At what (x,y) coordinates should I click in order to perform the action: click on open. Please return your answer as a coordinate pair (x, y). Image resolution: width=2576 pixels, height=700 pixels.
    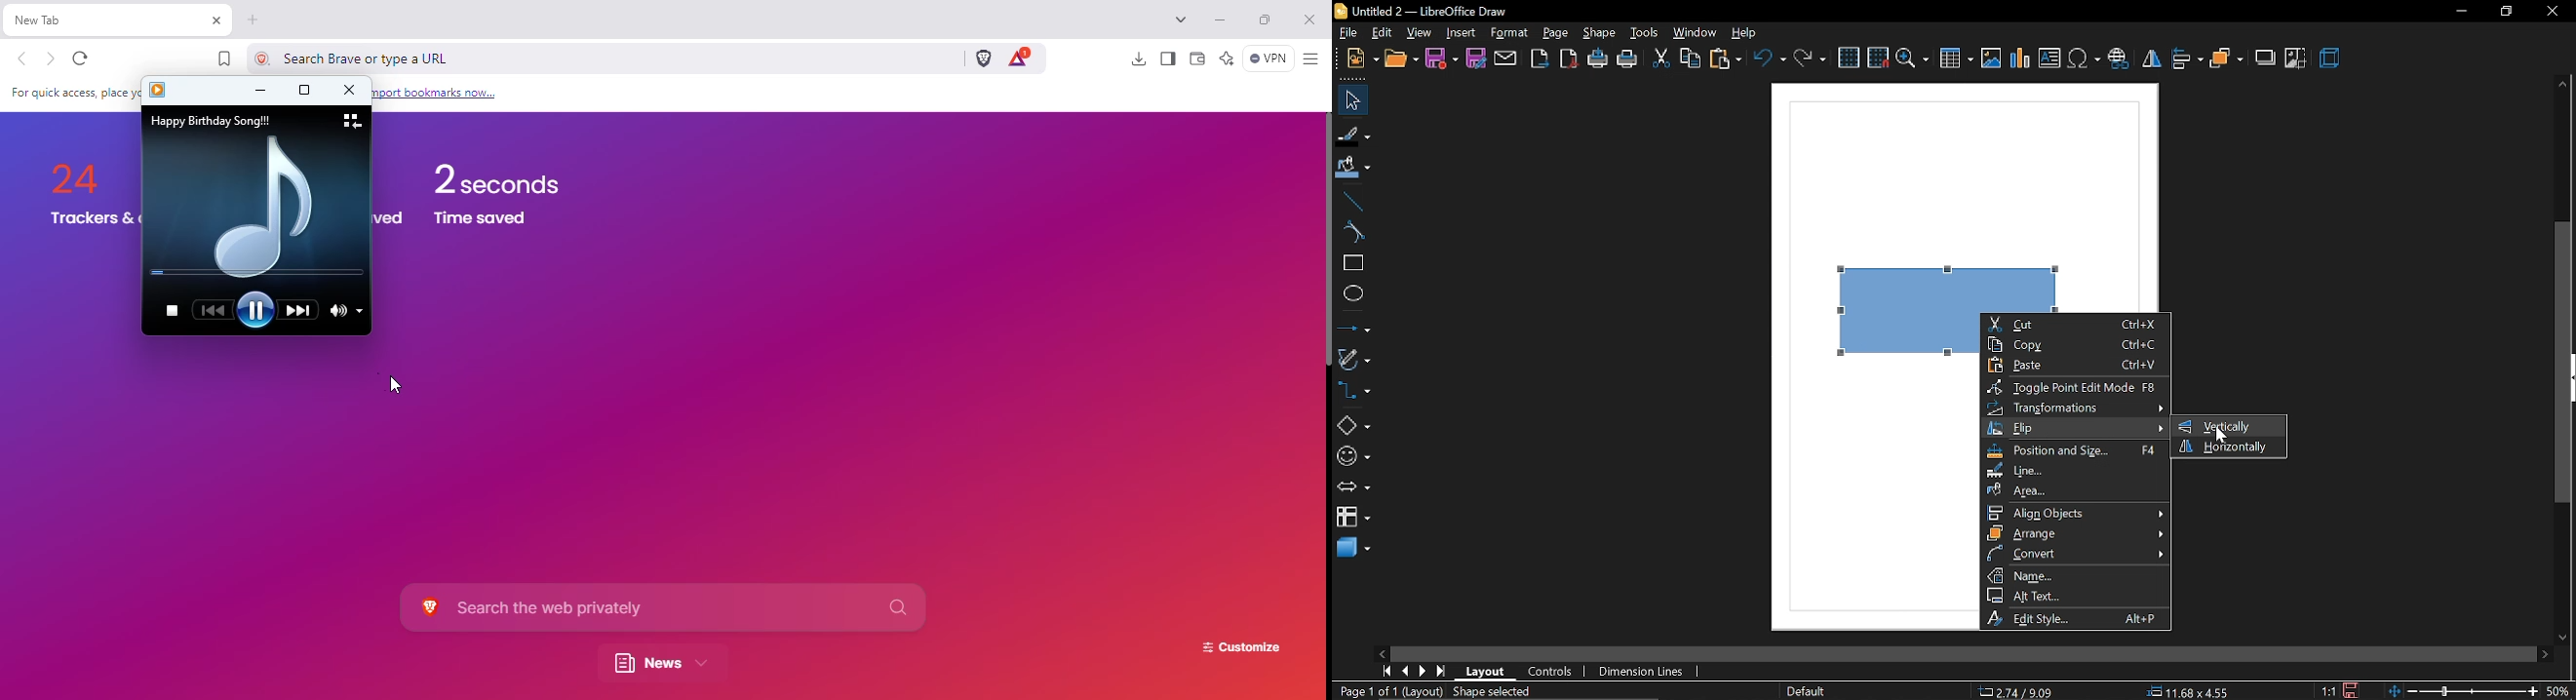
    Looking at the image, I should click on (1400, 58).